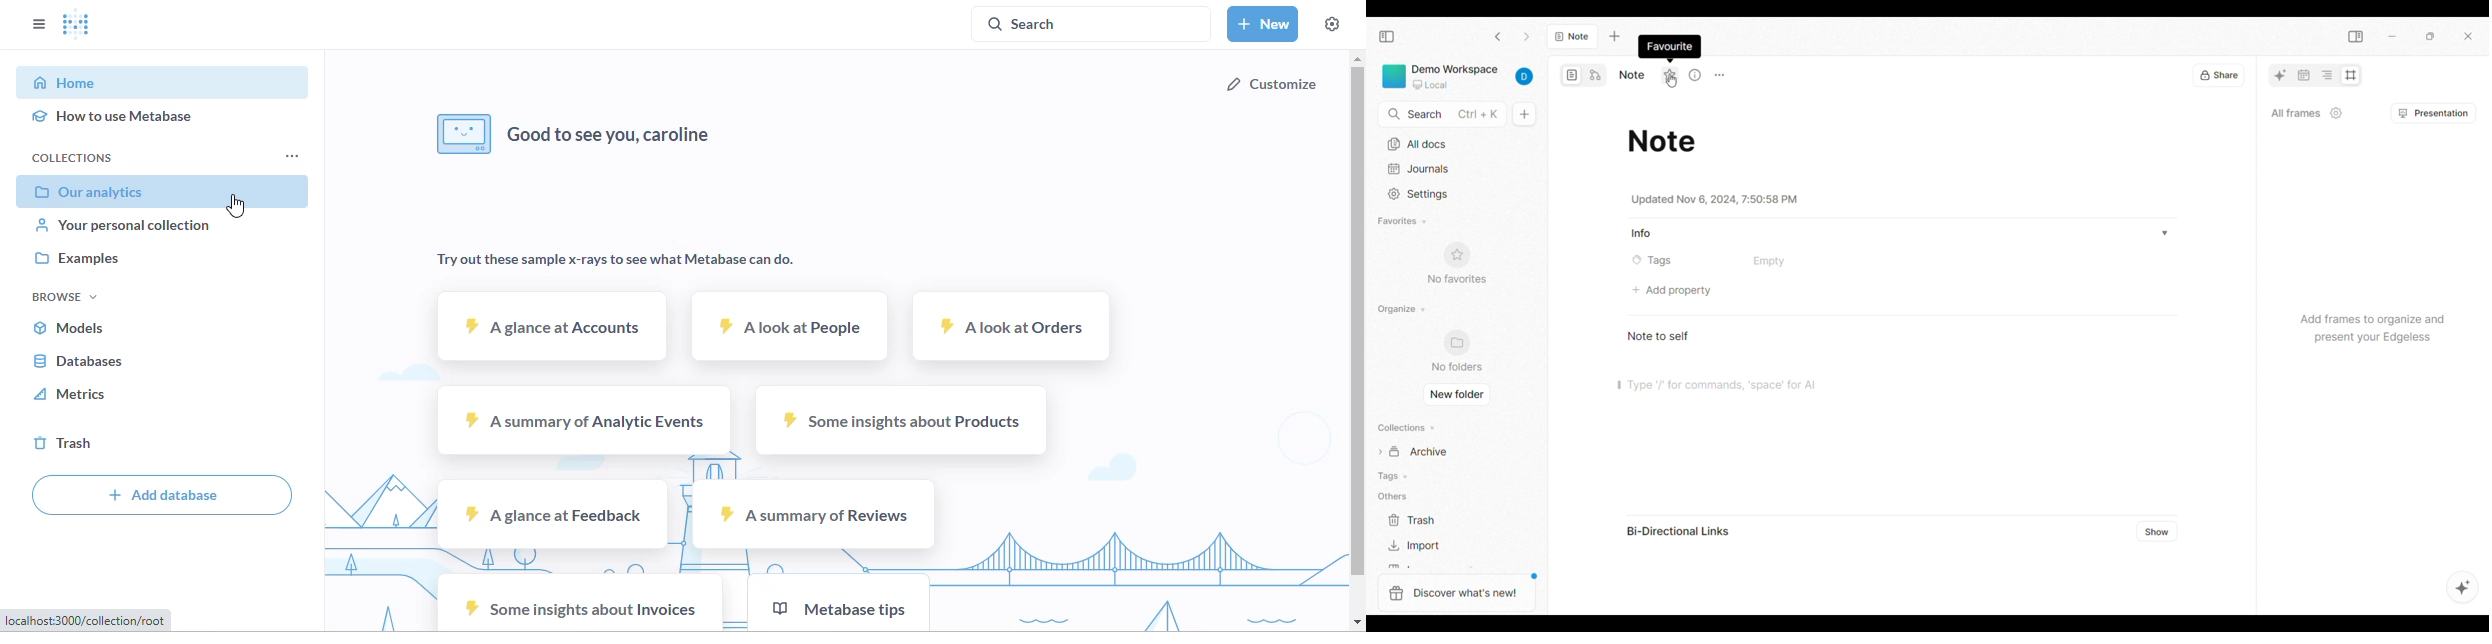 This screenshot has height=644, width=2492. Describe the element at coordinates (71, 394) in the screenshot. I see `metrics` at that location.